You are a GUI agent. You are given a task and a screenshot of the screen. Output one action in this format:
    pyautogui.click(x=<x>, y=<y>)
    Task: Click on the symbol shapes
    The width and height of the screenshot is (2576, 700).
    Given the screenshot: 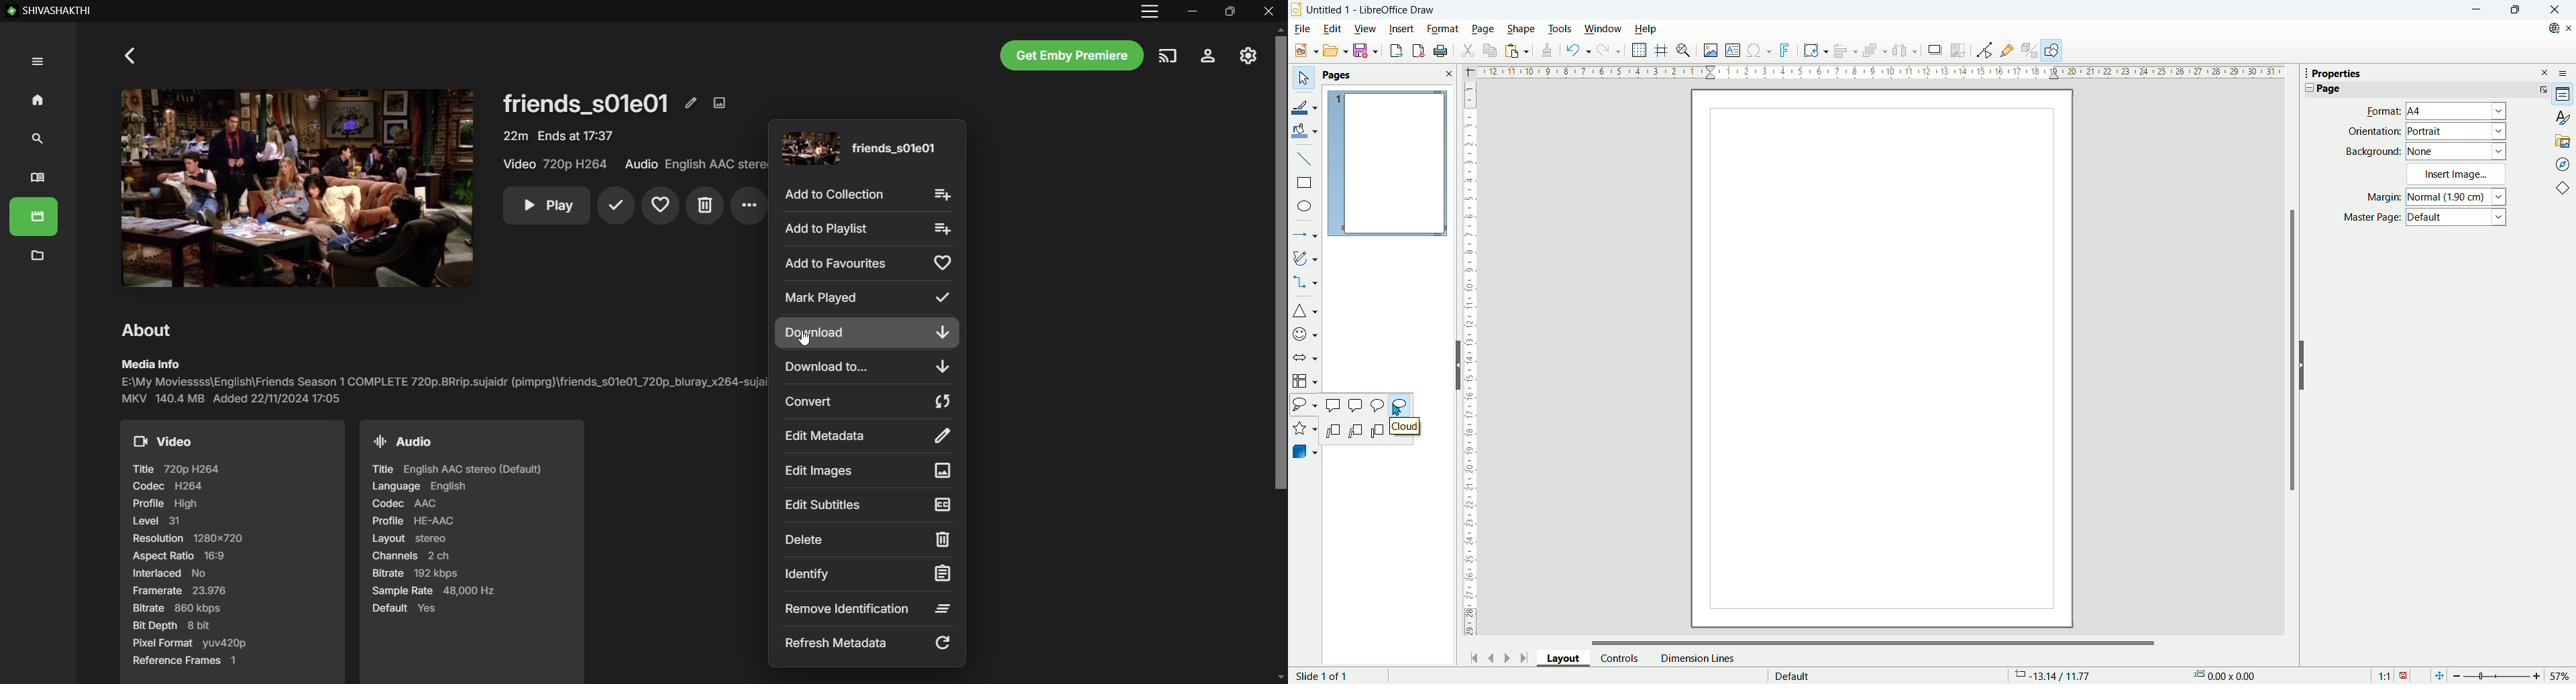 What is the action you would take?
    pyautogui.click(x=1305, y=333)
    